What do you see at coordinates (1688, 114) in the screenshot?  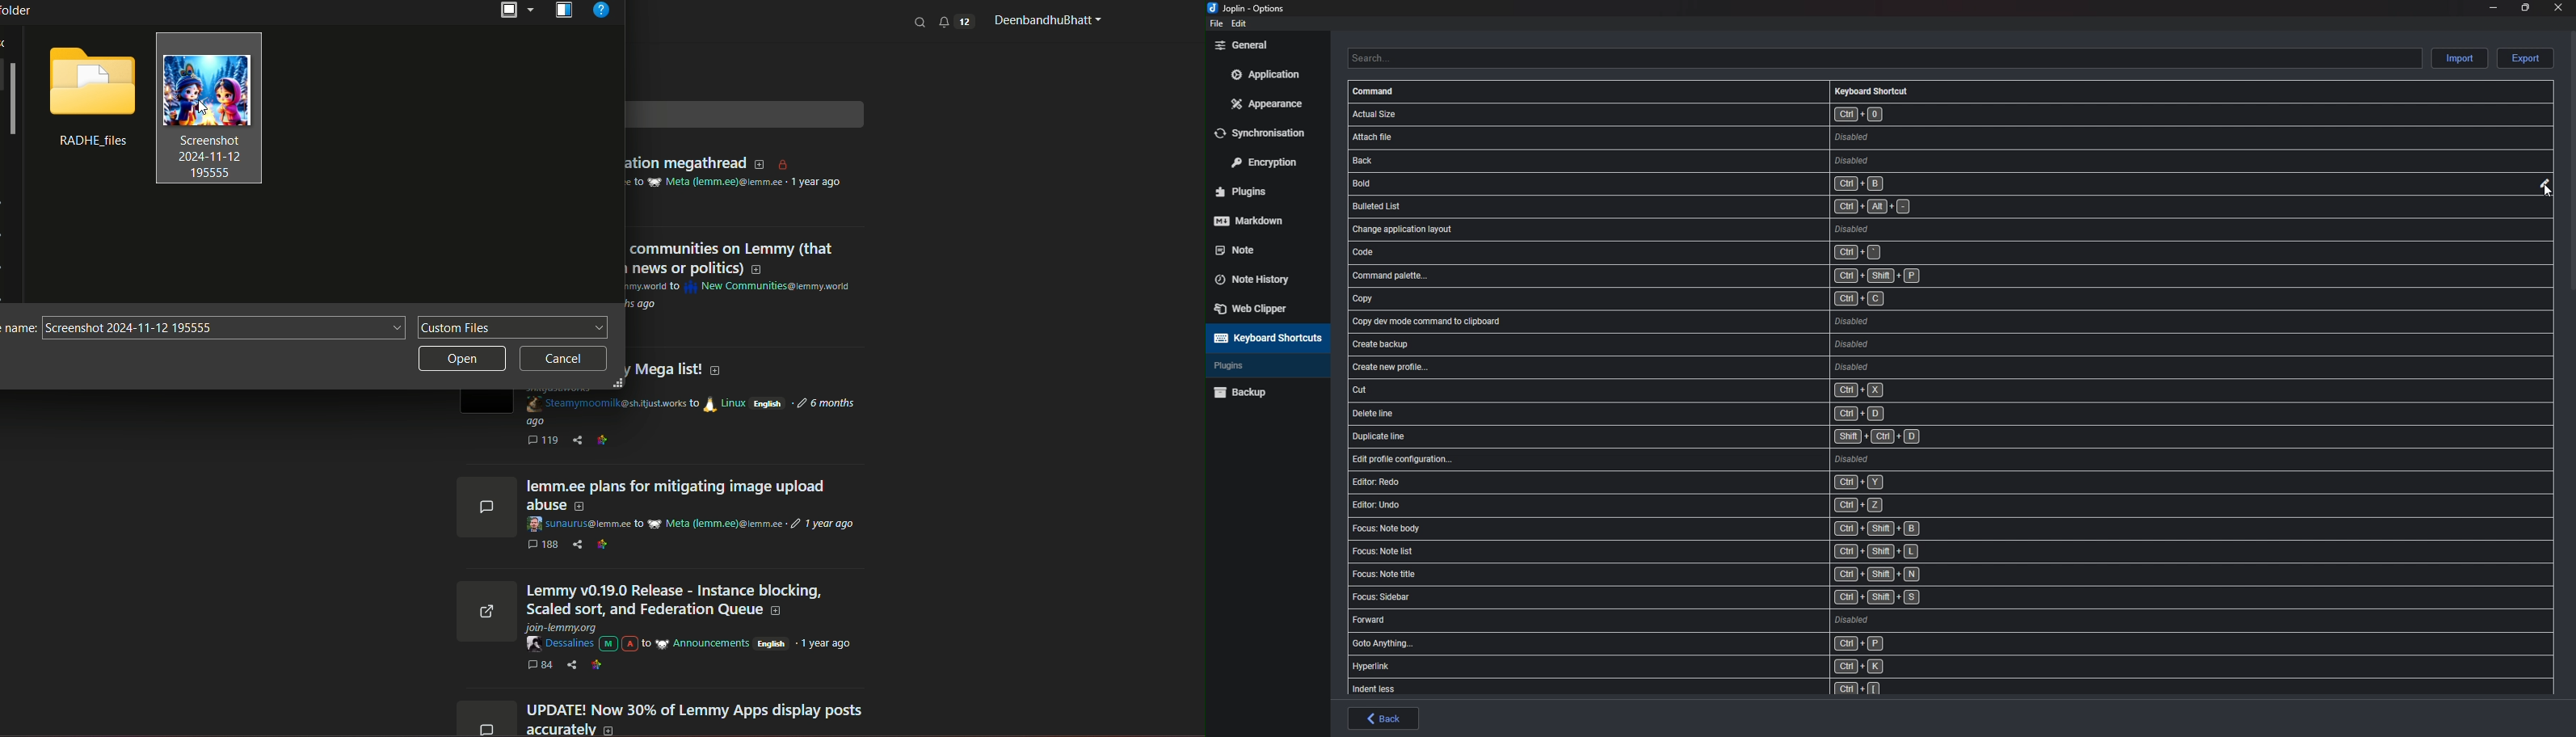 I see `shortcut` at bounding box center [1688, 114].